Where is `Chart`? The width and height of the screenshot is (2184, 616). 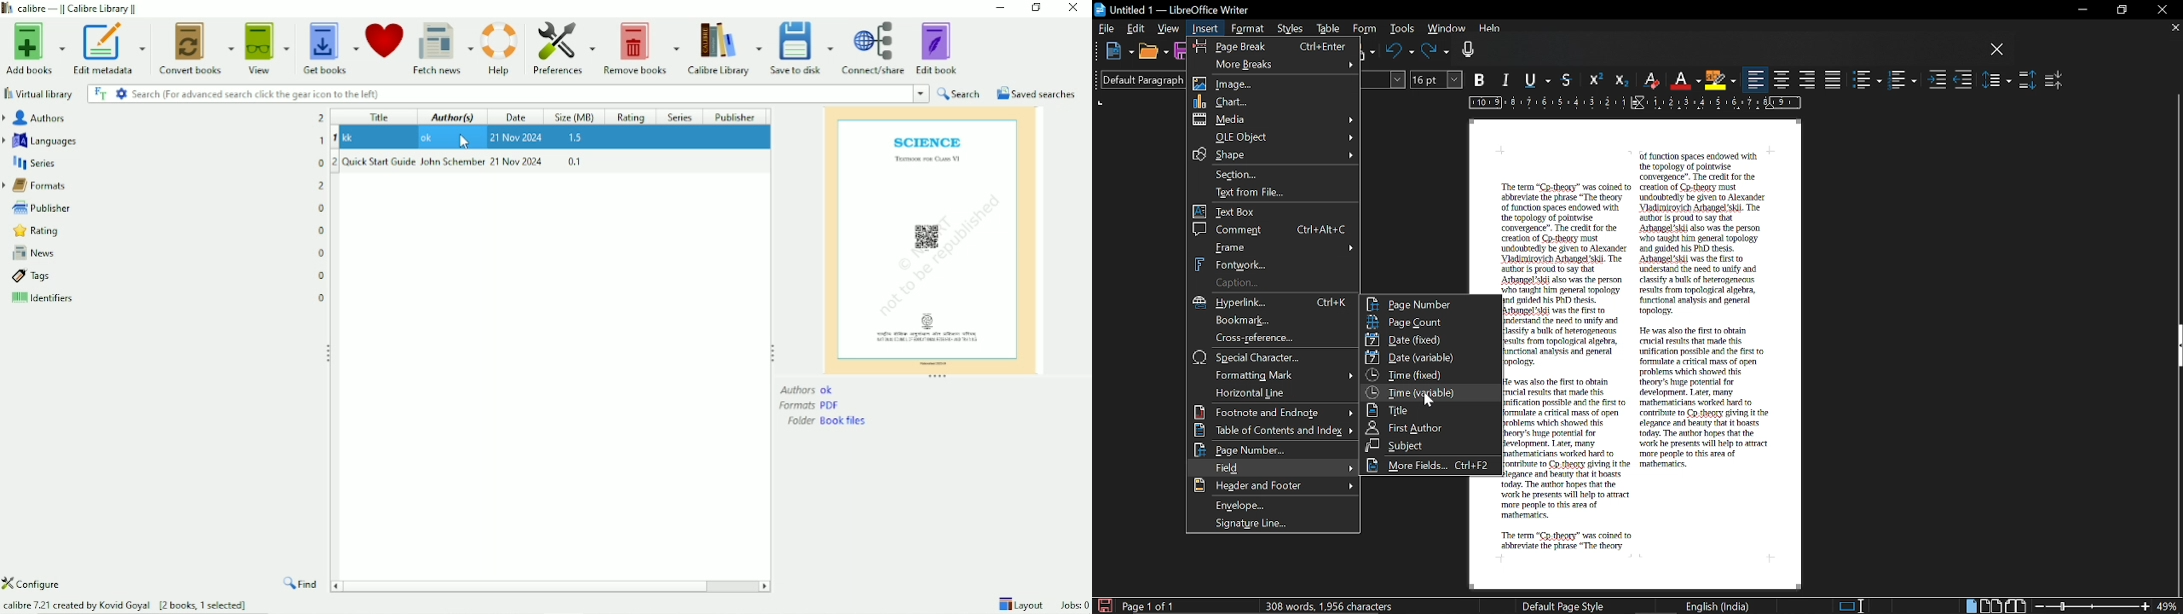 Chart is located at coordinates (1274, 101).